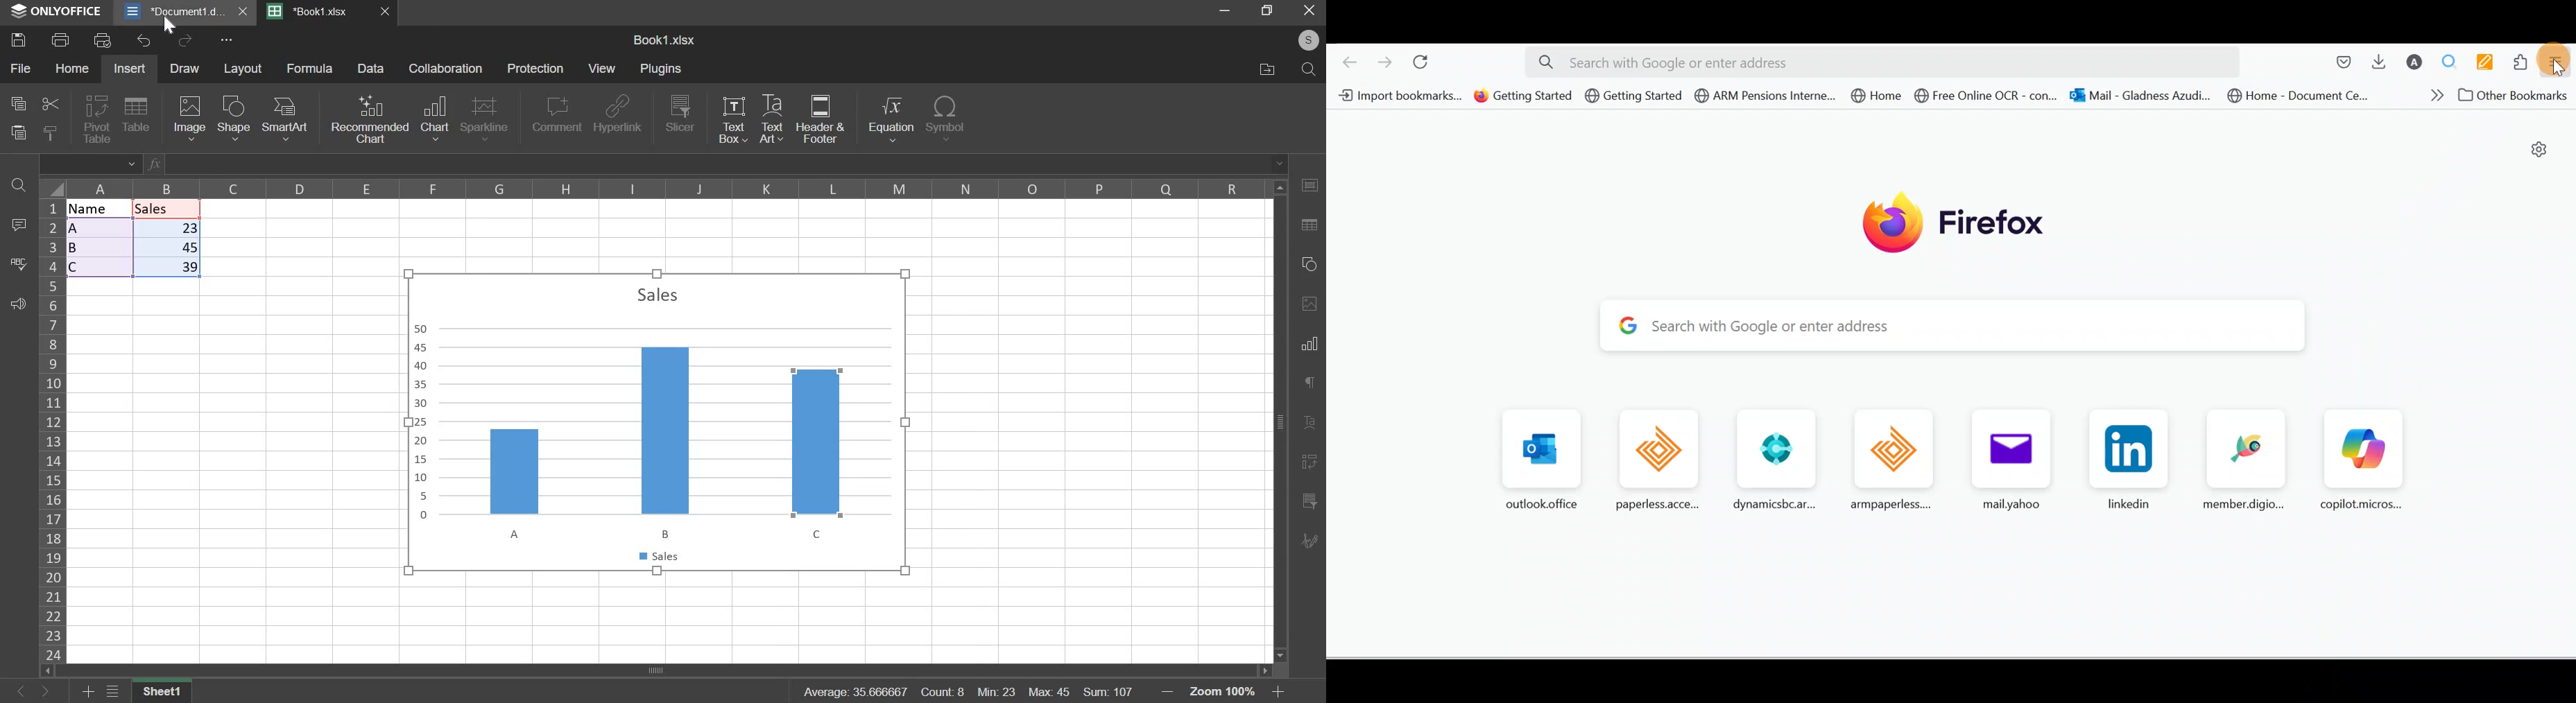 This screenshot has height=728, width=2576. Describe the element at coordinates (617, 114) in the screenshot. I see `hyperlink` at that location.